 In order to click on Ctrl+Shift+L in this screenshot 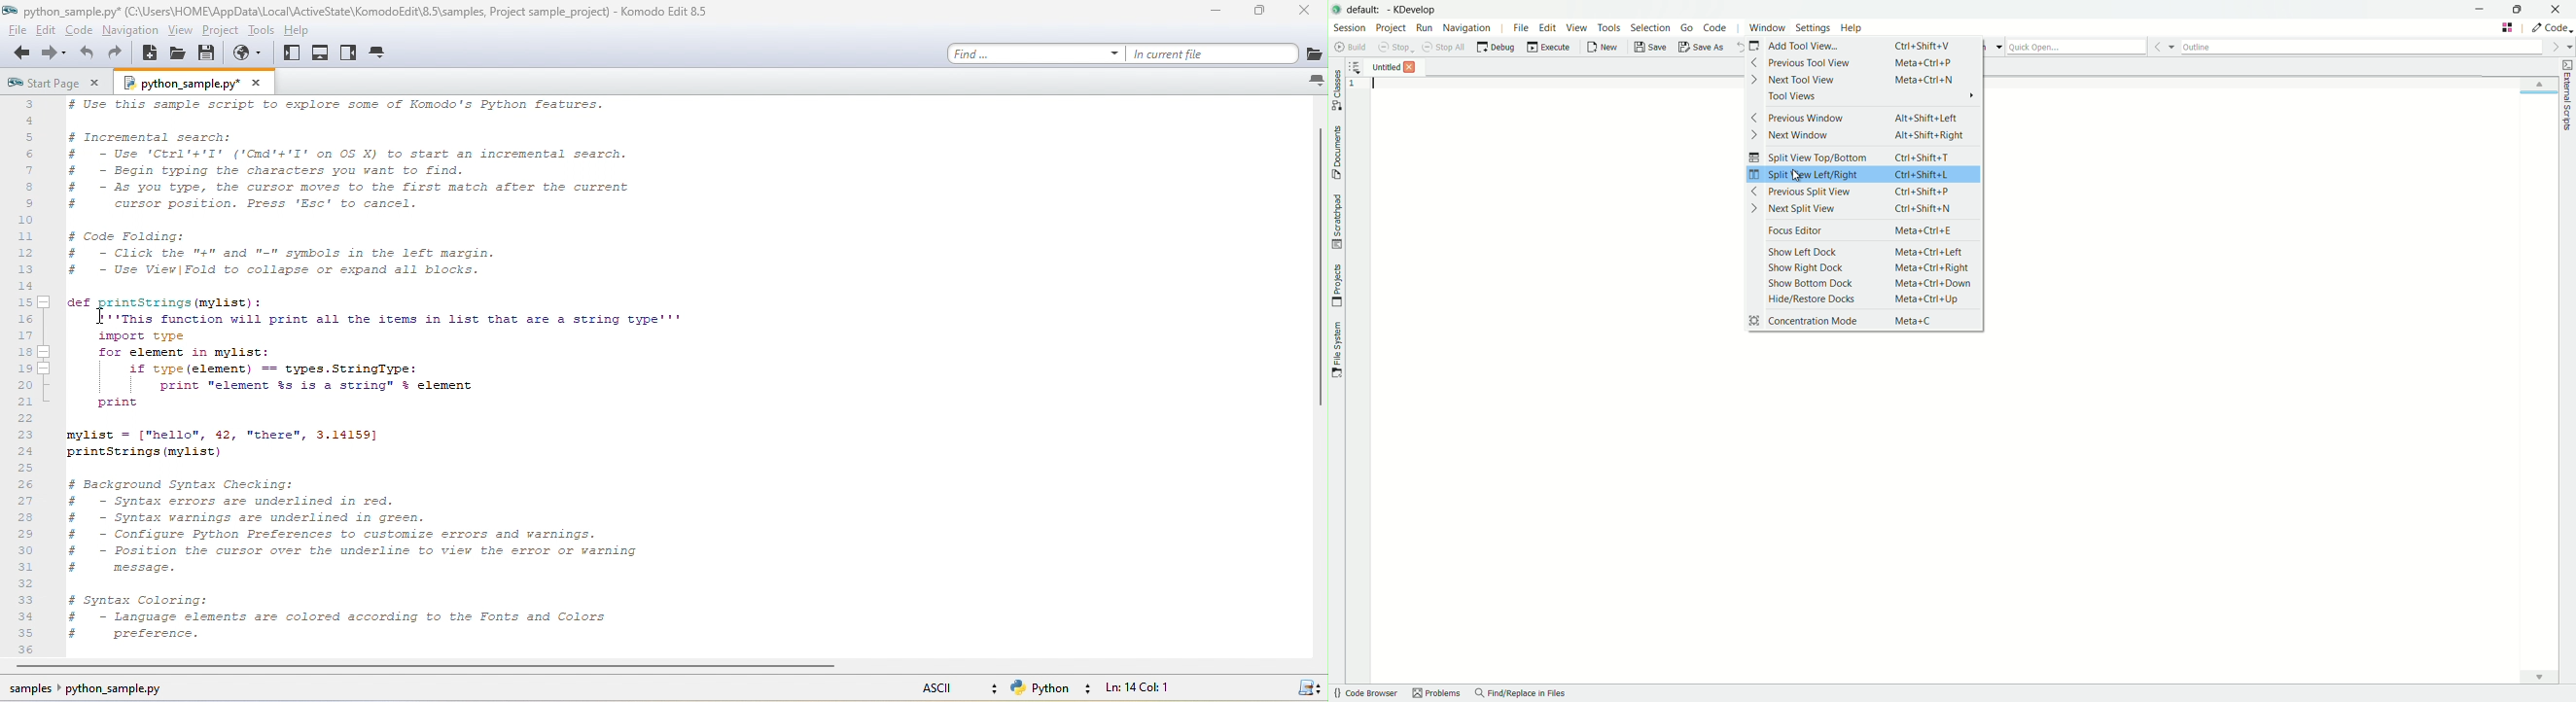, I will do `click(1929, 174)`.